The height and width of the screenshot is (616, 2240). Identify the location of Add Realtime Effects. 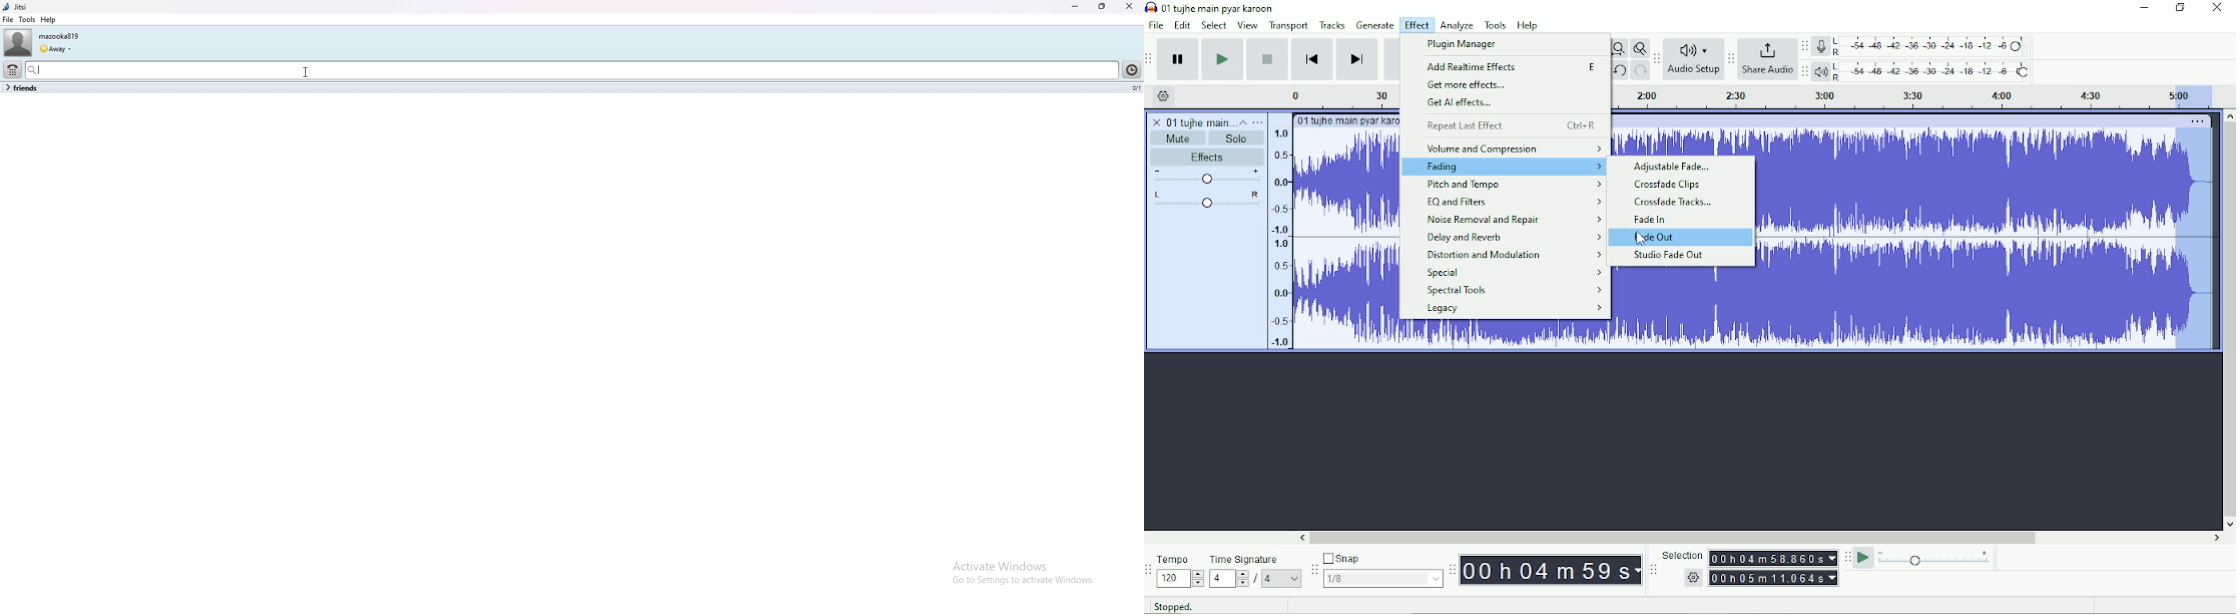
(1513, 66).